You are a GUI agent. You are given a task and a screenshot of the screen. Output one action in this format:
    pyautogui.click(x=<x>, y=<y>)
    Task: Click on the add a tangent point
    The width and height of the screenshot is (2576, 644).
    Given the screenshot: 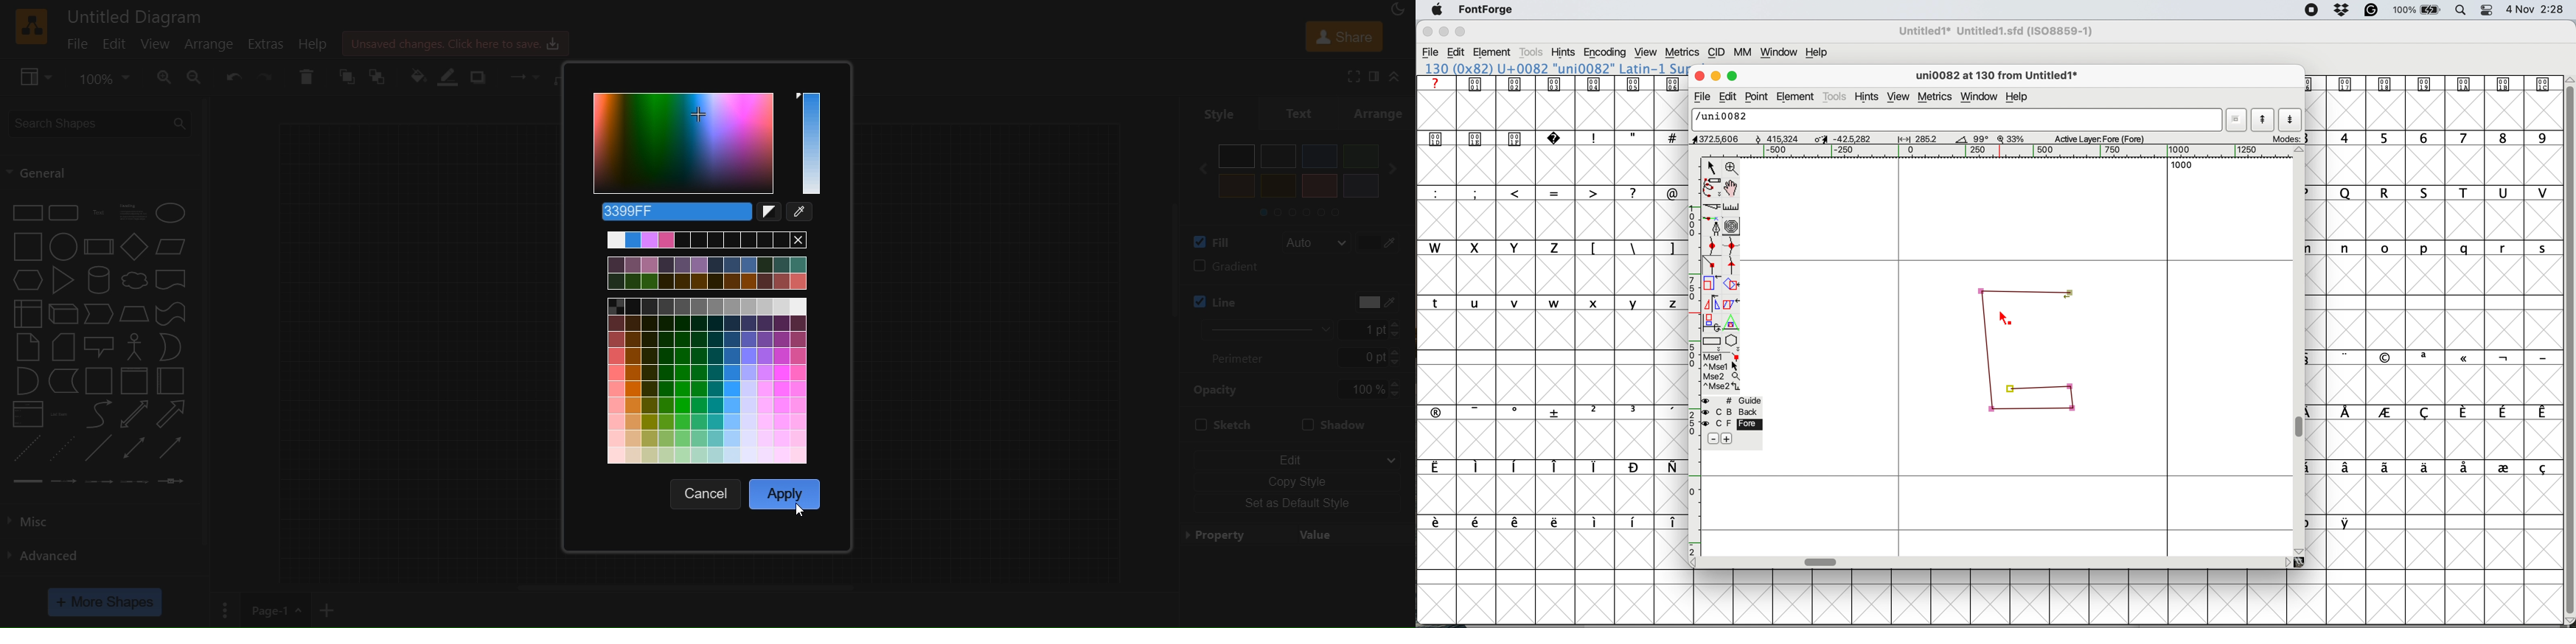 What is the action you would take?
    pyautogui.click(x=1733, y=266)
    